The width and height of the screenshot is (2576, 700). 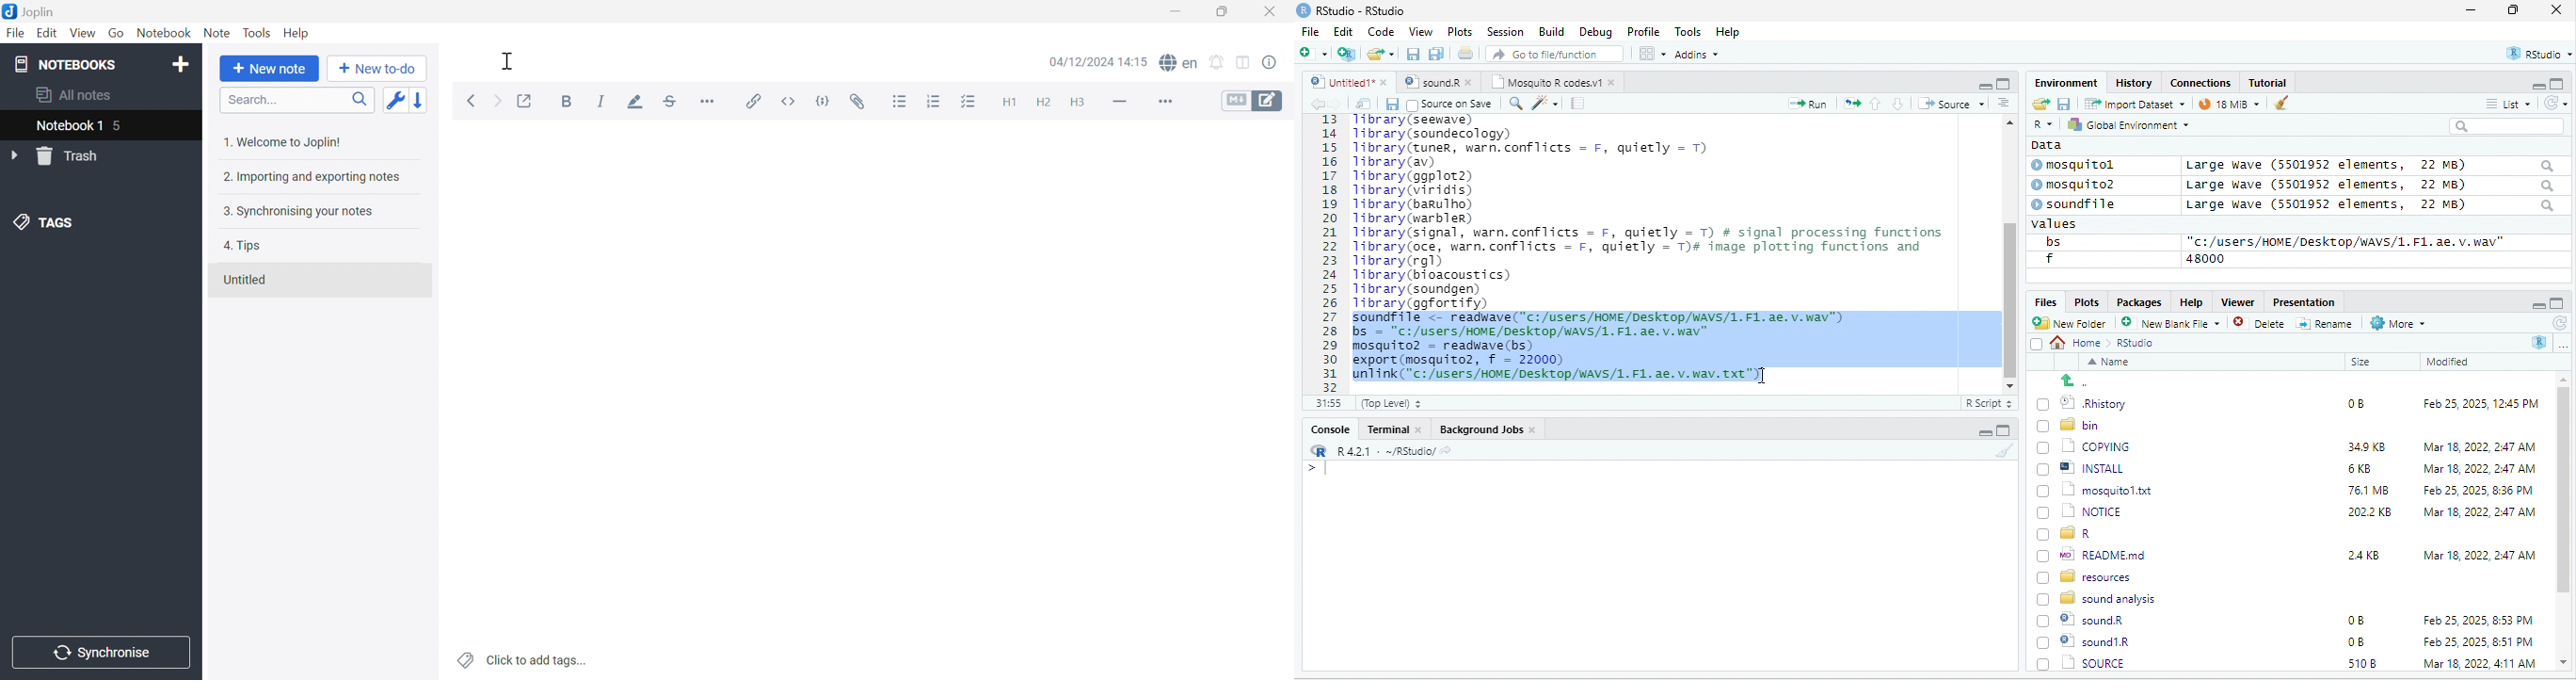 What do you see at coordinates (2506, 126) in the screenshot?
I see `search` at bounding box center [2506, 126].